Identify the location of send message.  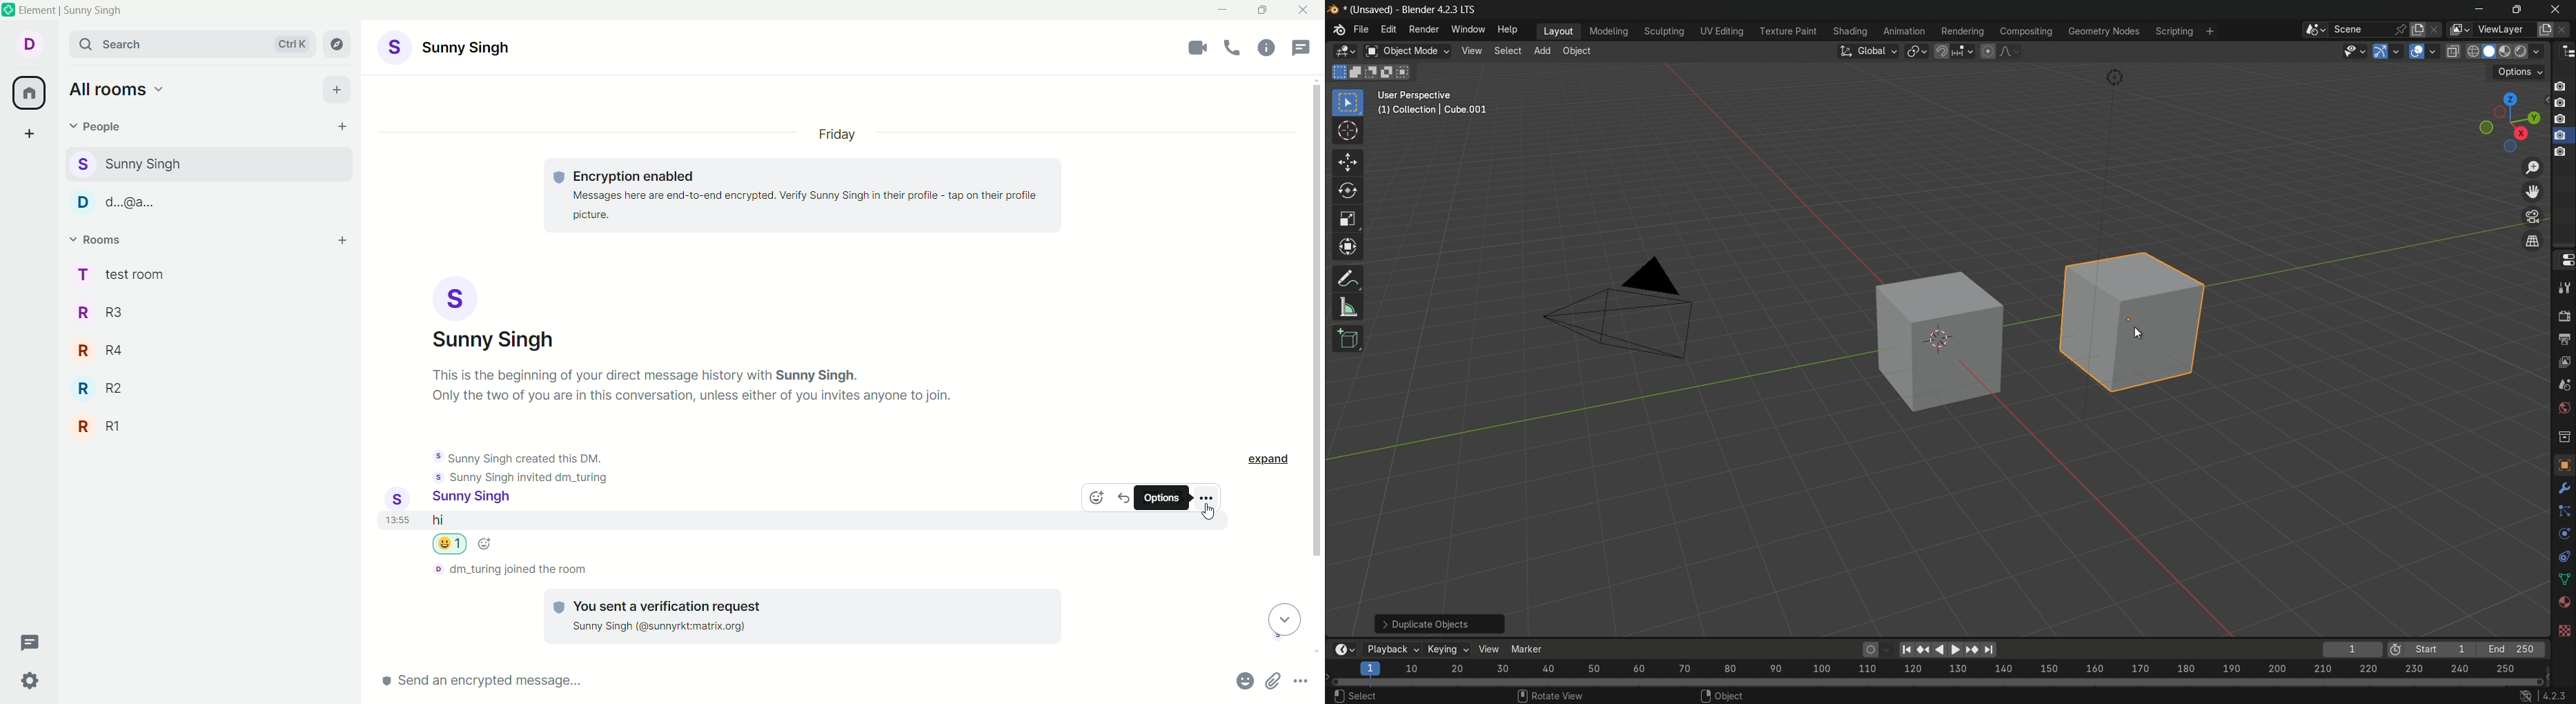
(558, 684).